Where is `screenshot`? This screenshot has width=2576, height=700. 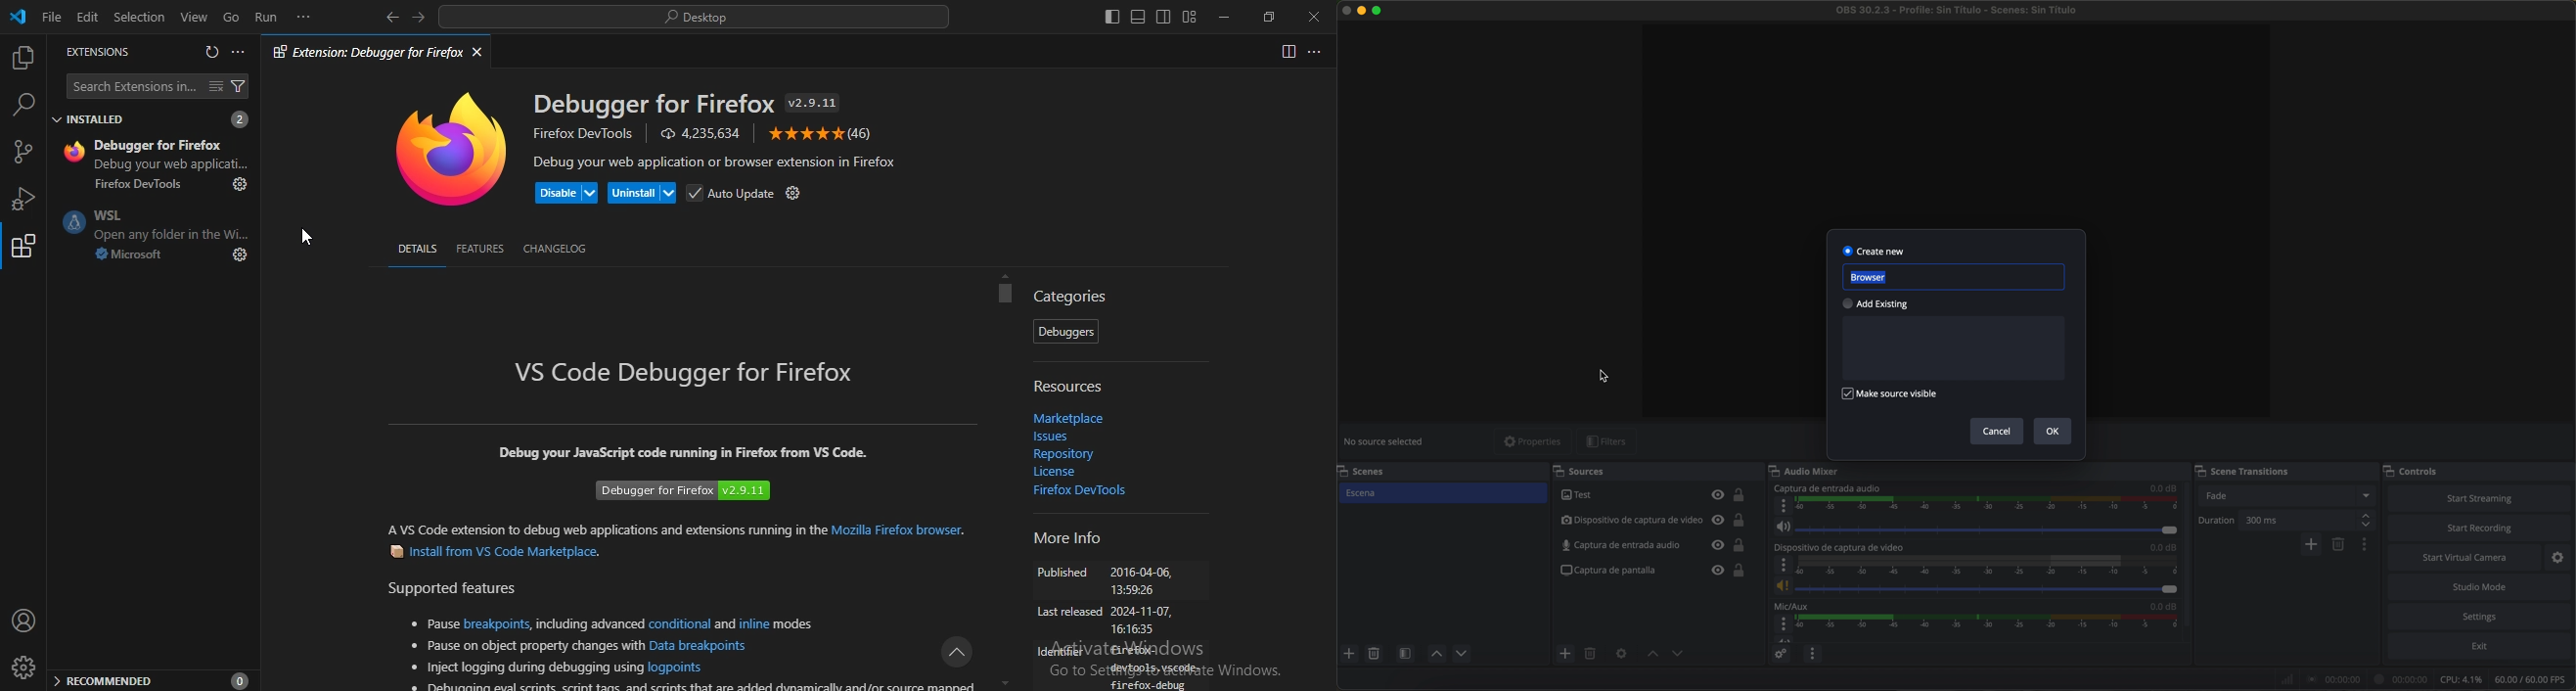
screenshot is located at coordinates (1654, 570).